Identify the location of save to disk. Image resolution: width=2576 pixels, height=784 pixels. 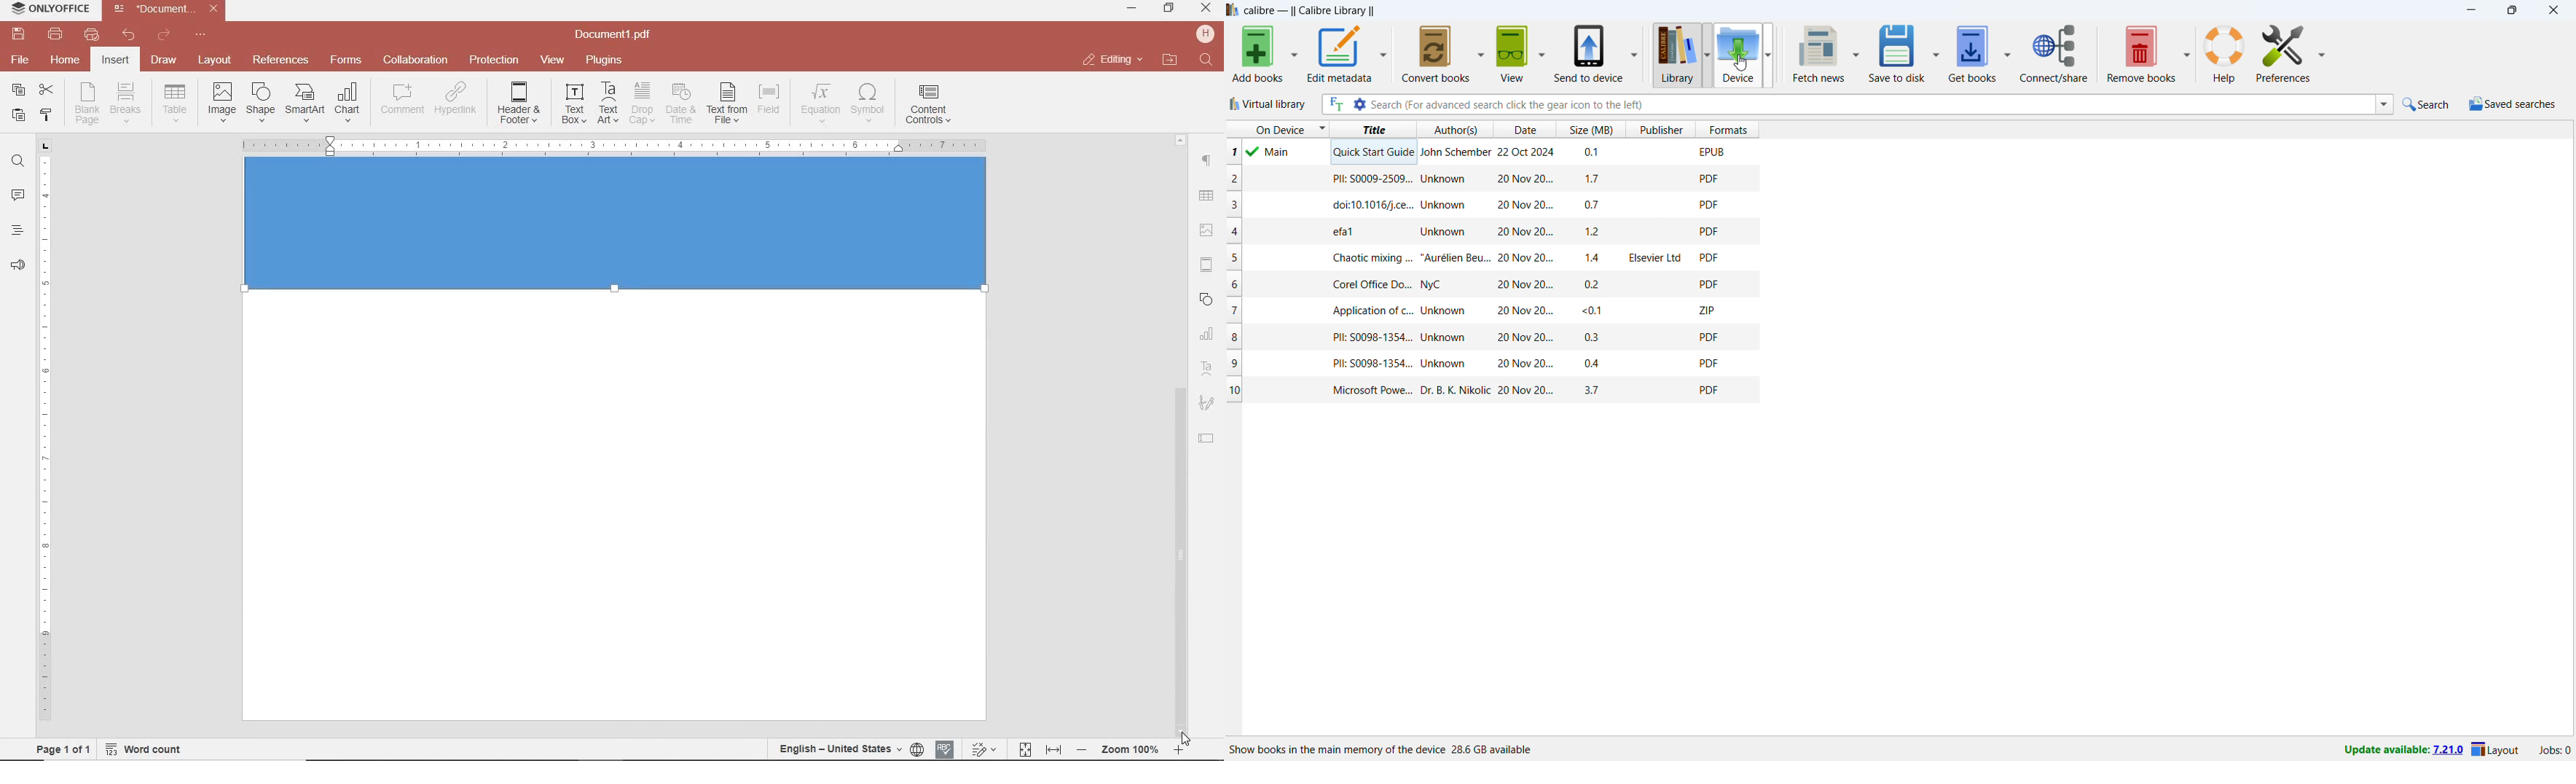
(1896, 53).